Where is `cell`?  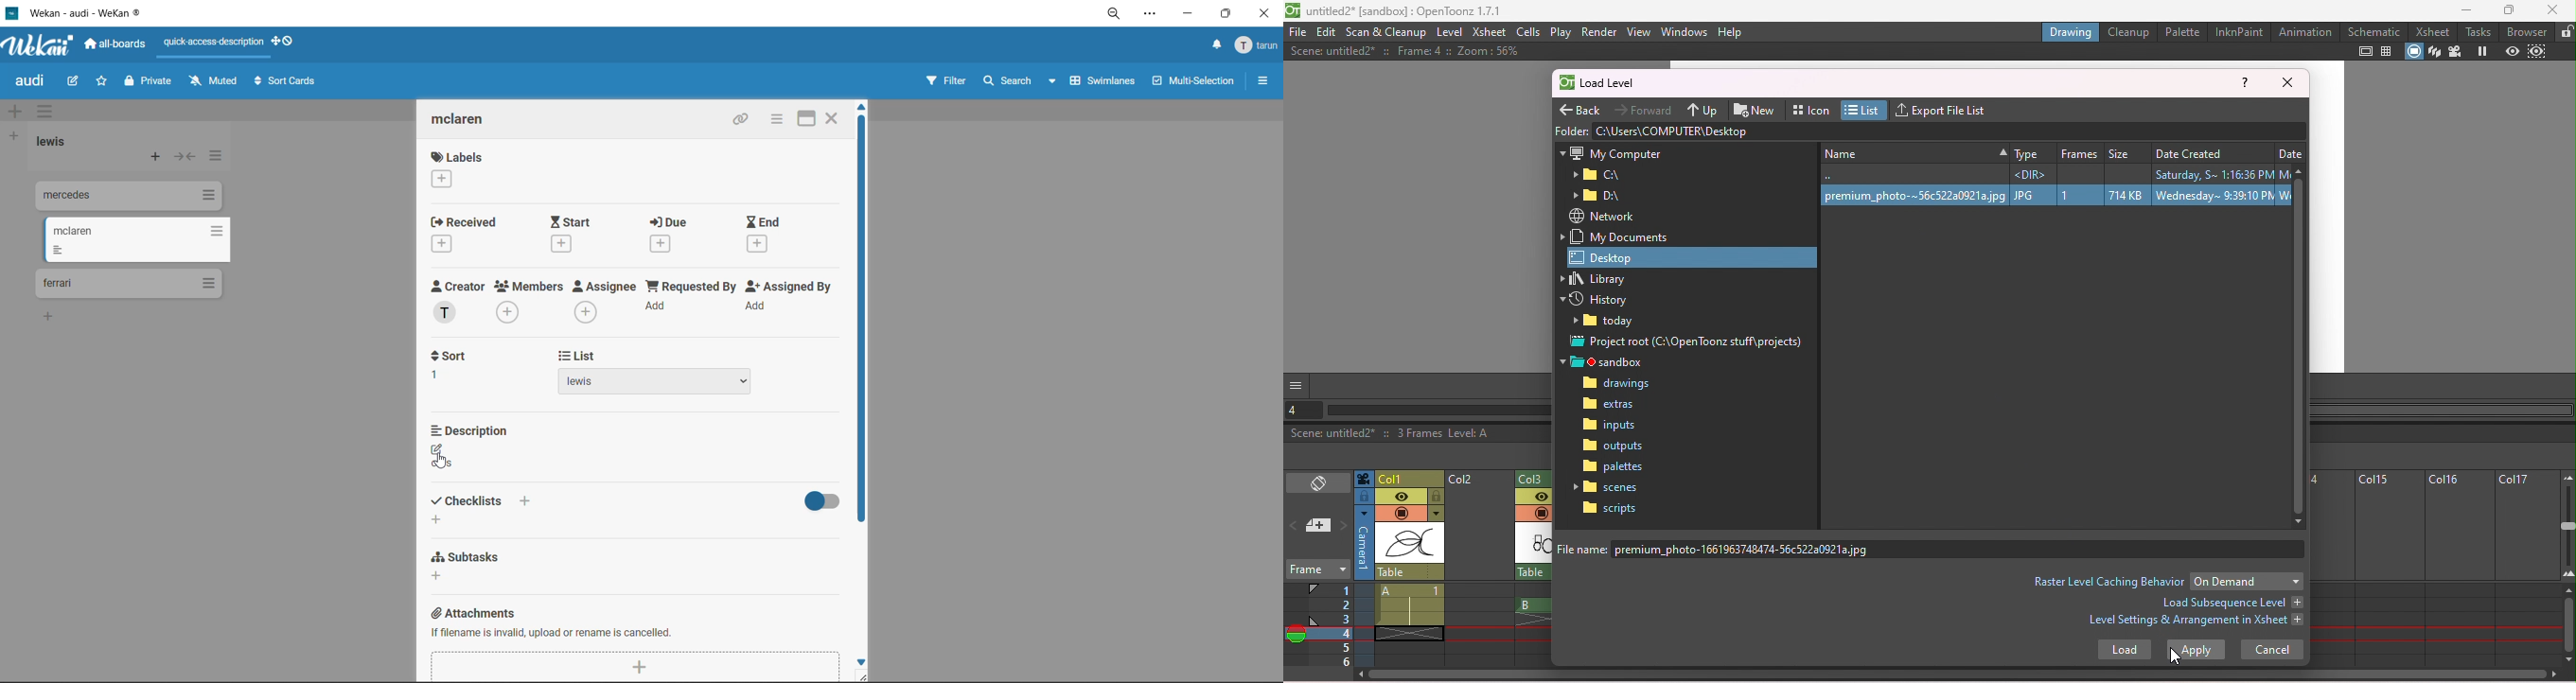
cell is located at coordinates (1406, 633).